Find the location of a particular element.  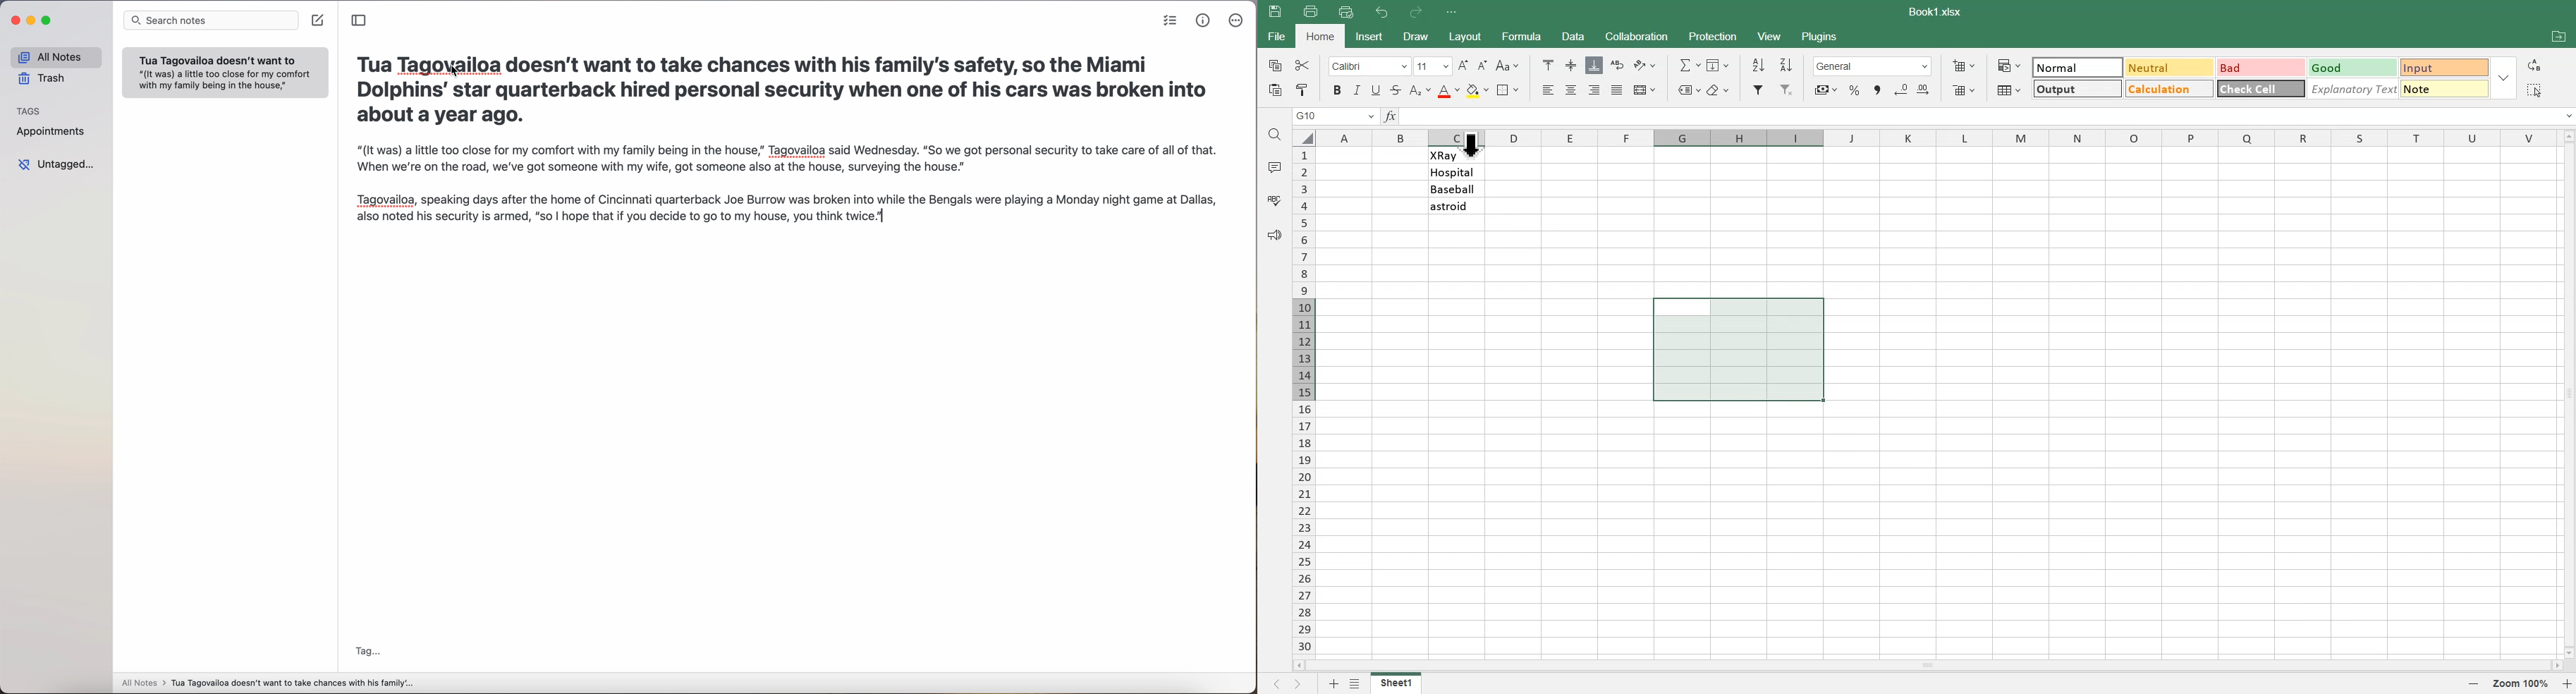

tags is located at coordinates (29, 110).